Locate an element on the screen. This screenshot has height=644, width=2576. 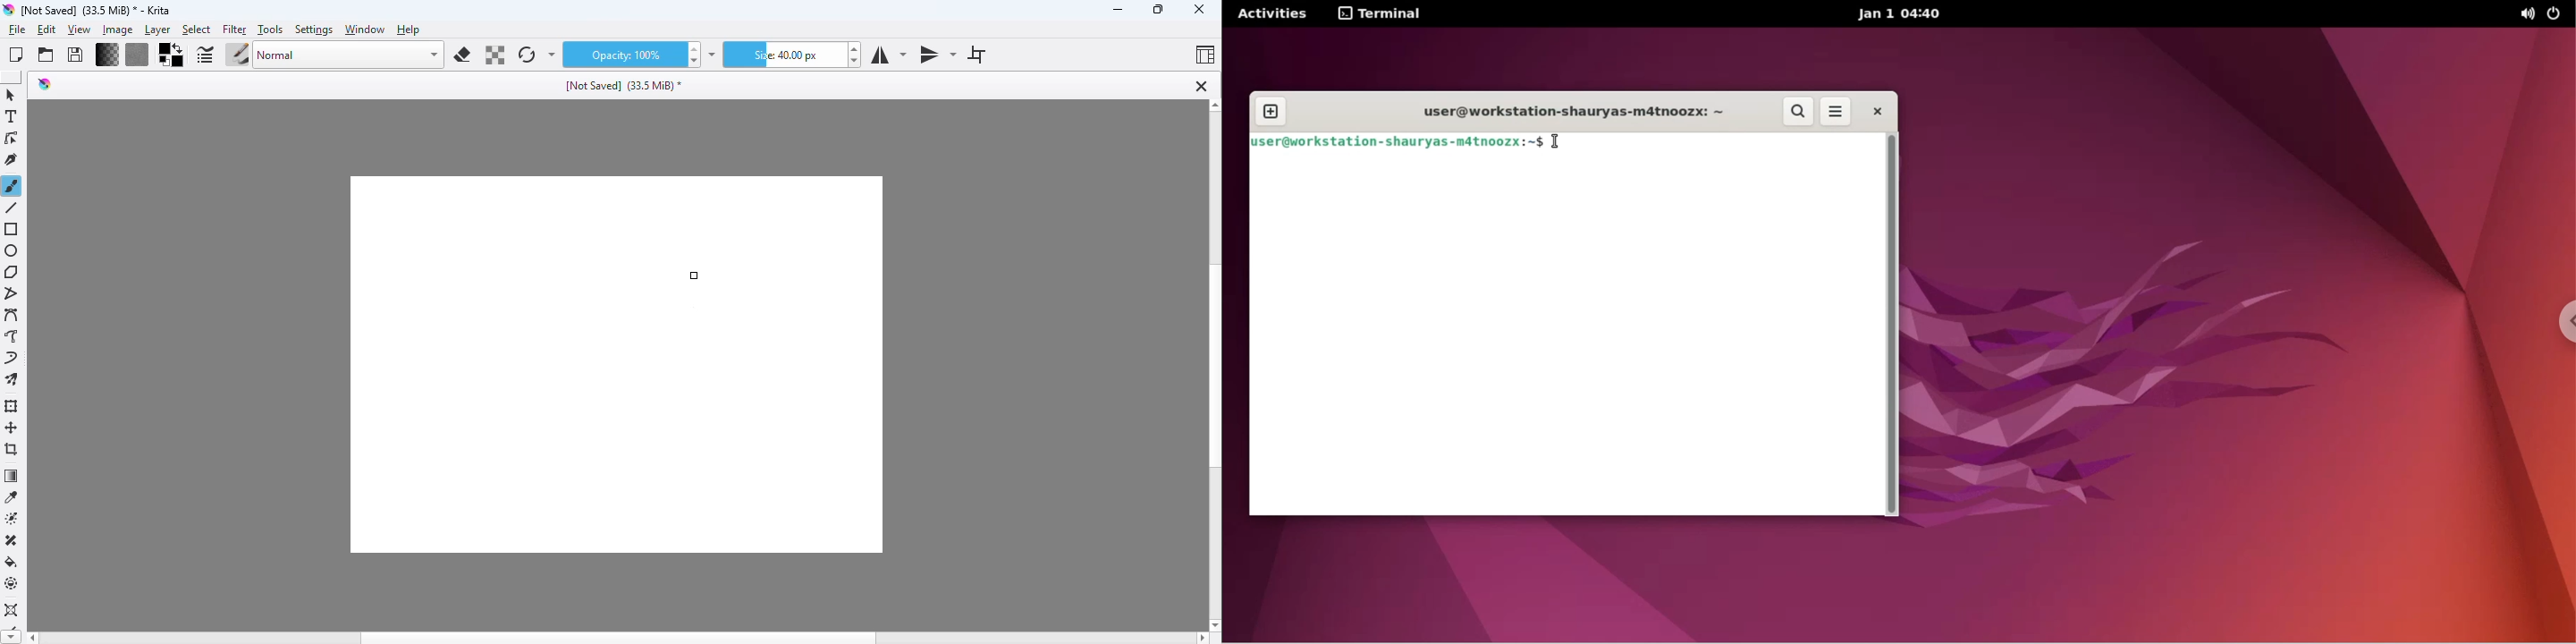
maximize is located at coordinates (1159, 9).